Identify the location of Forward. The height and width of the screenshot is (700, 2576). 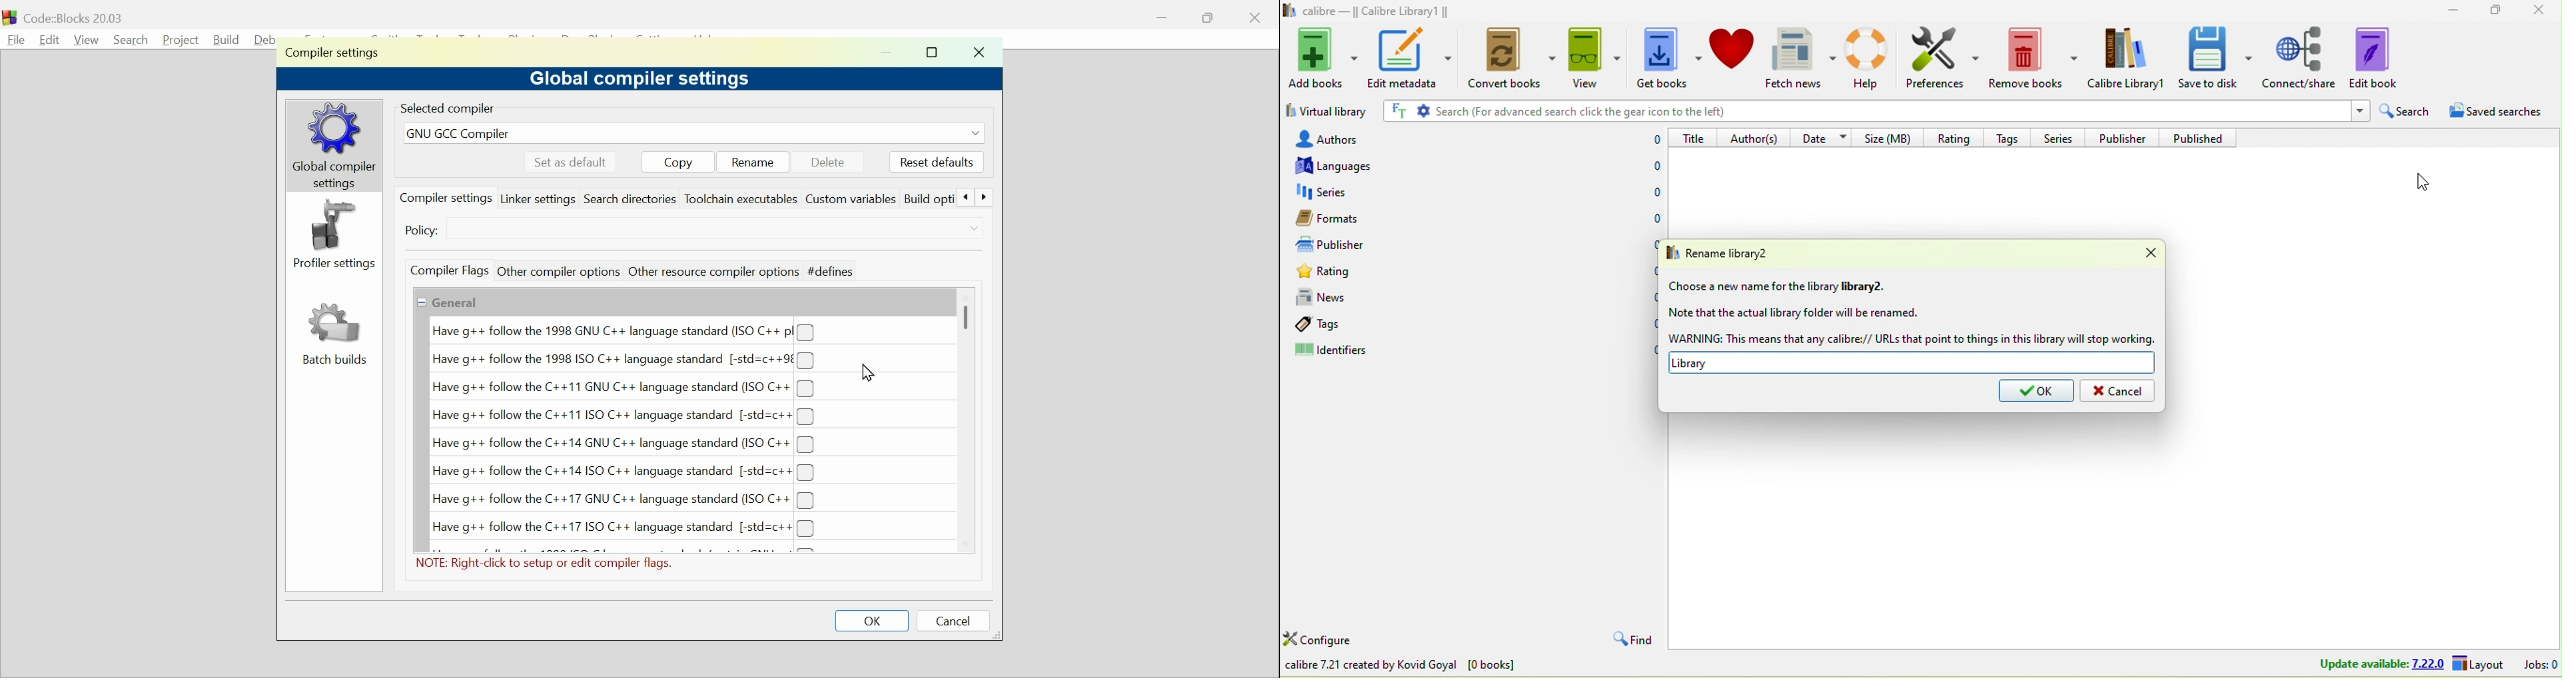
(985, 199).